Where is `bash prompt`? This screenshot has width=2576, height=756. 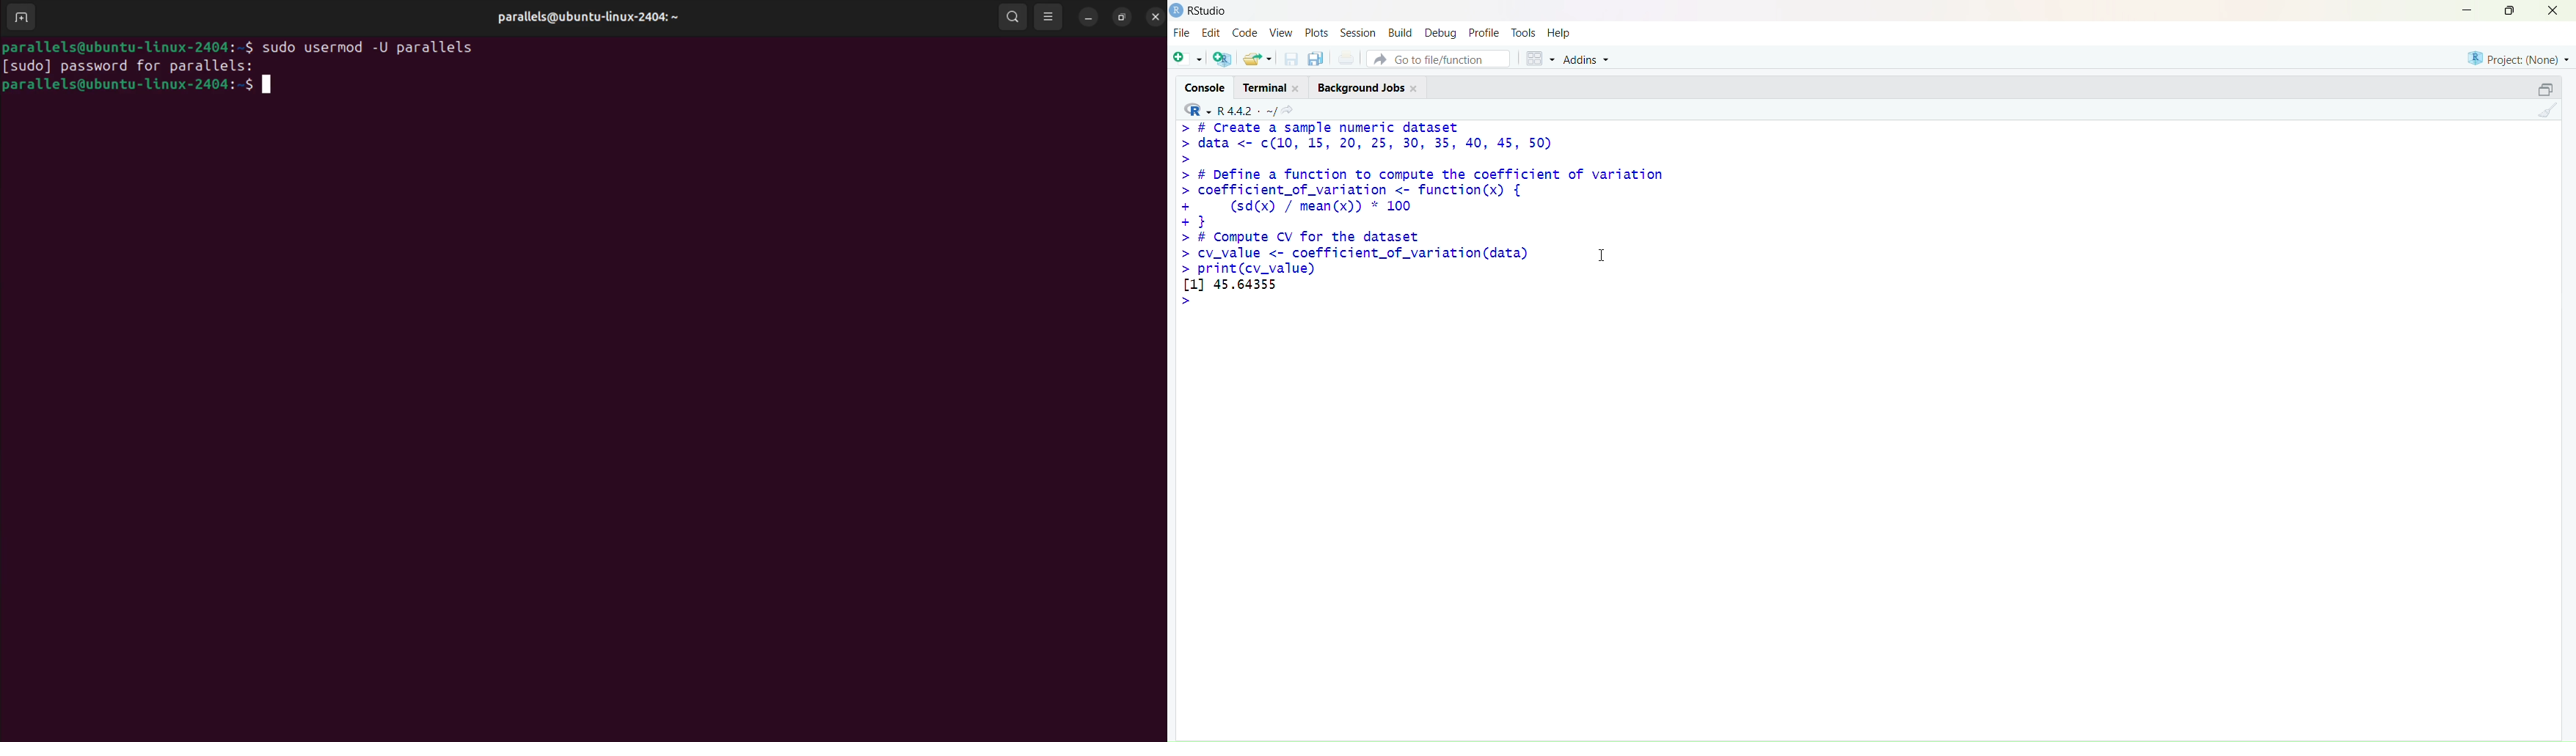
bash prompt is located at coordinates (150, 91).